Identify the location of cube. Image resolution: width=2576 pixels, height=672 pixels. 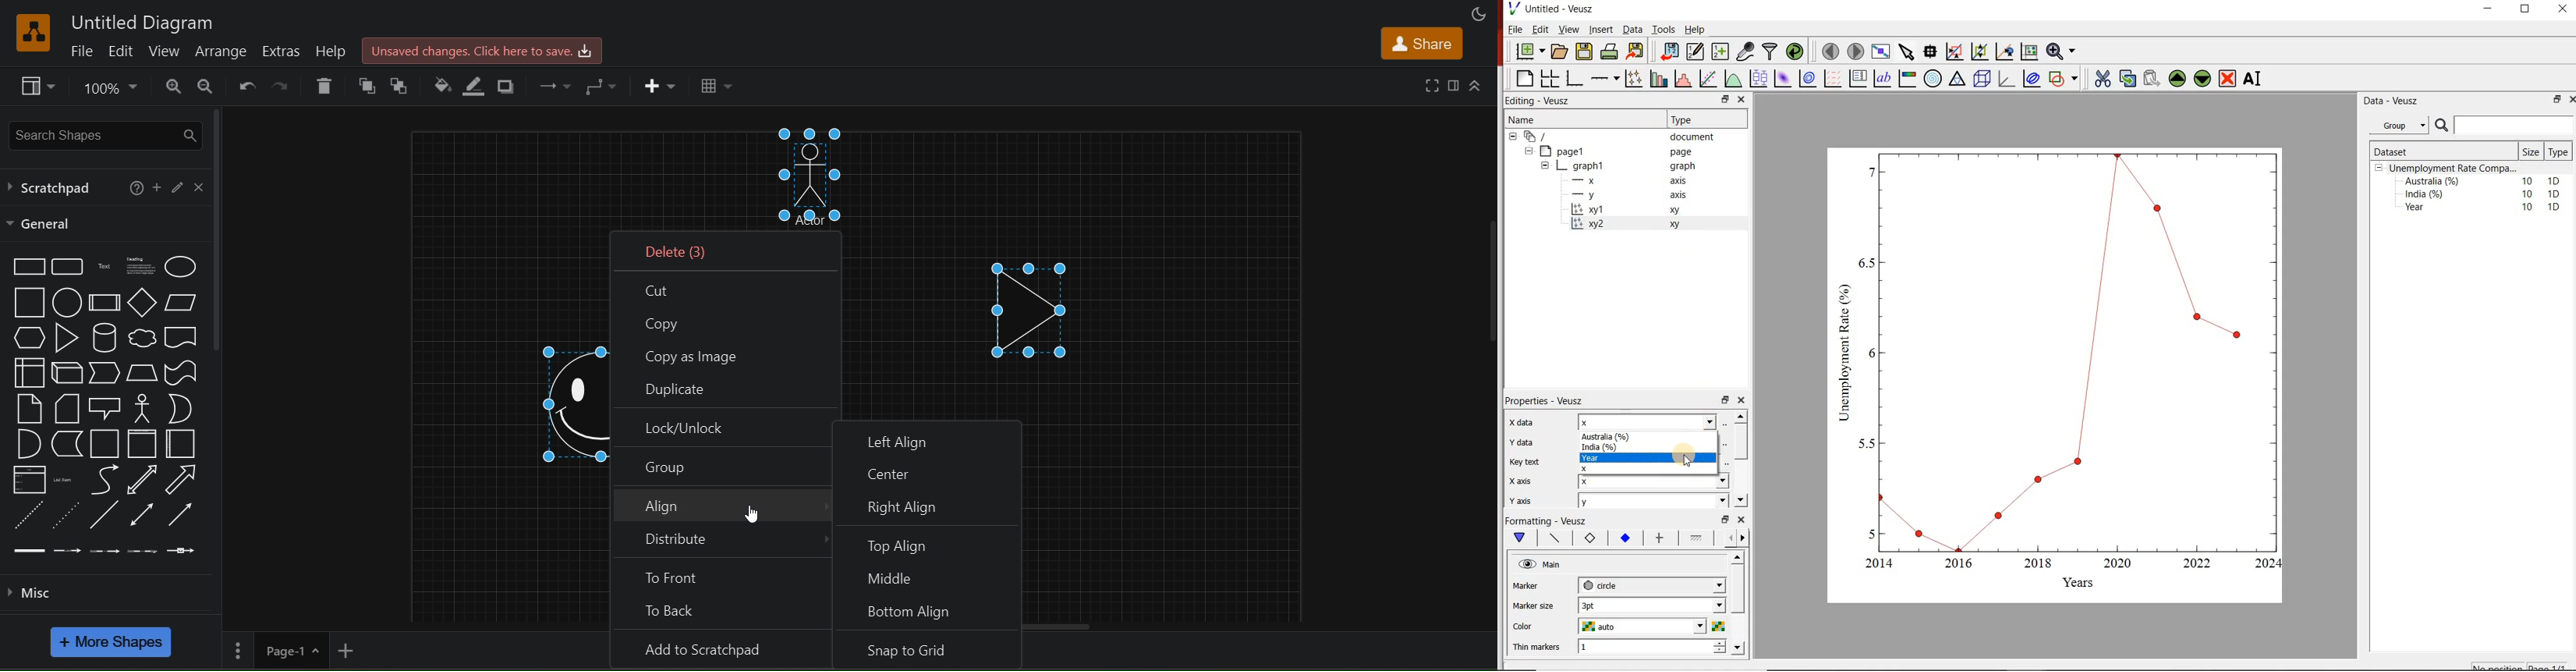
(64, 372).